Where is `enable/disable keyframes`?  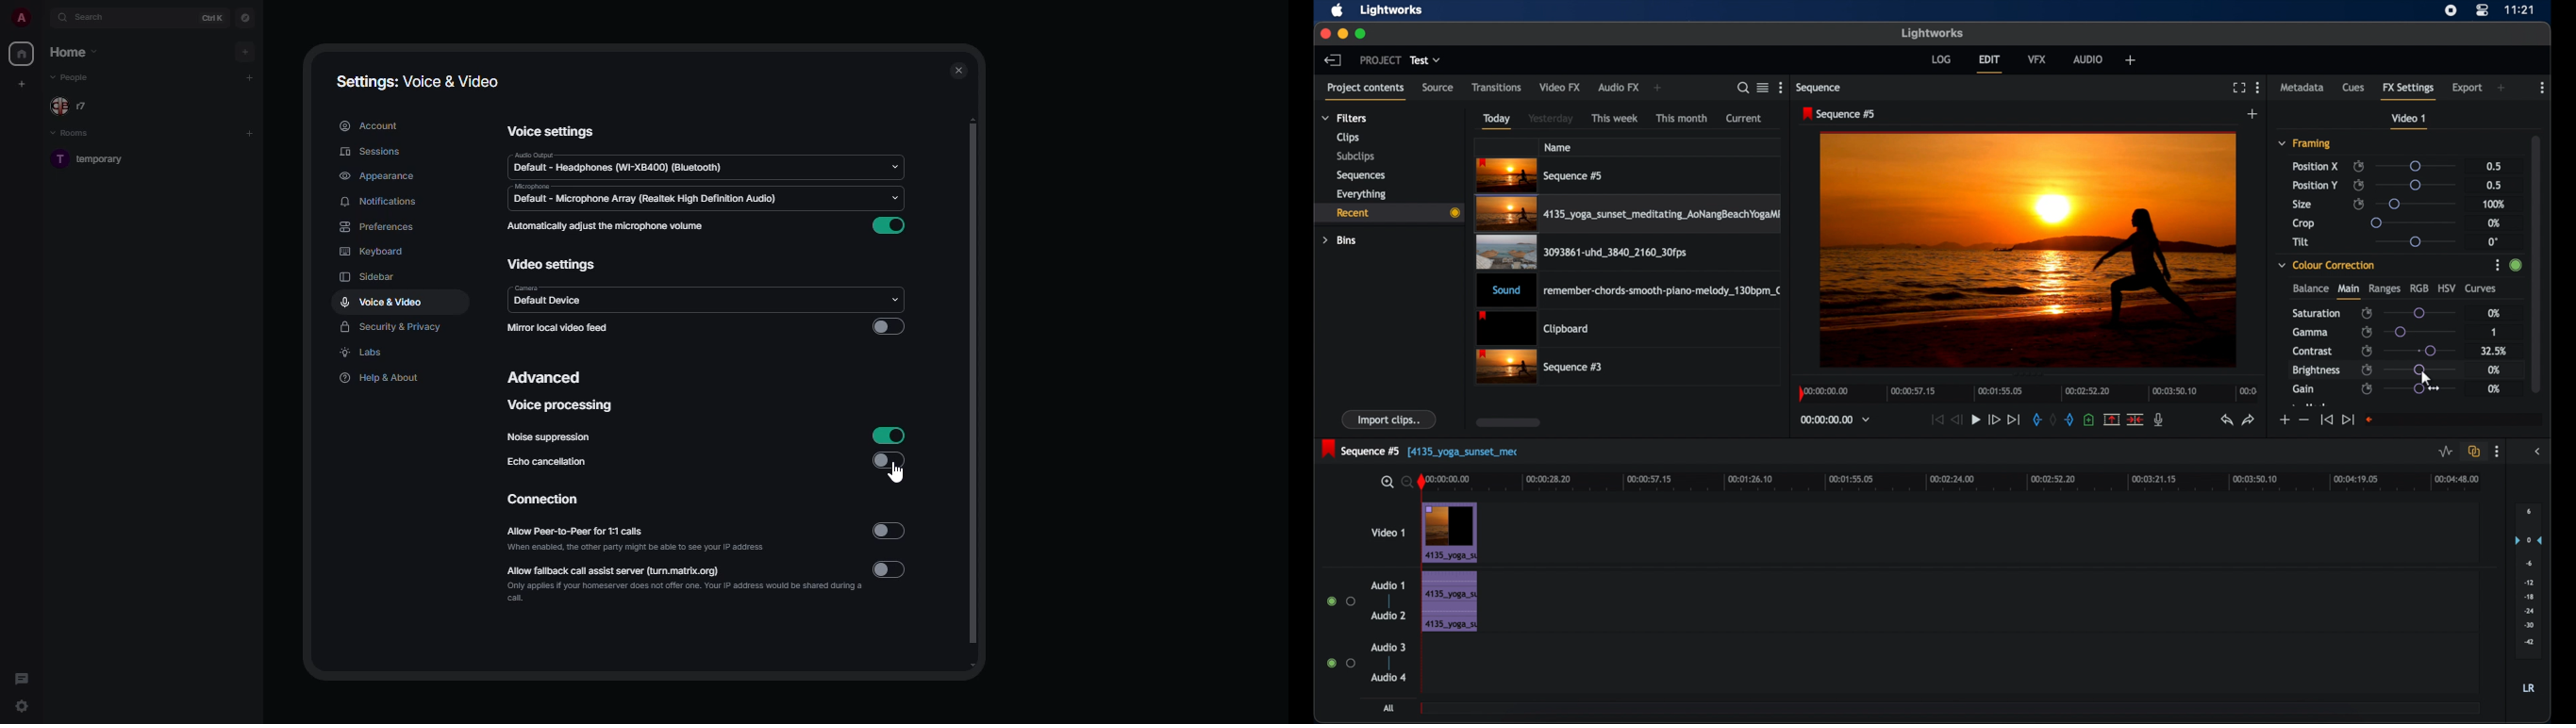 enable/disable keyframes is located at coordinates (2359, 185).